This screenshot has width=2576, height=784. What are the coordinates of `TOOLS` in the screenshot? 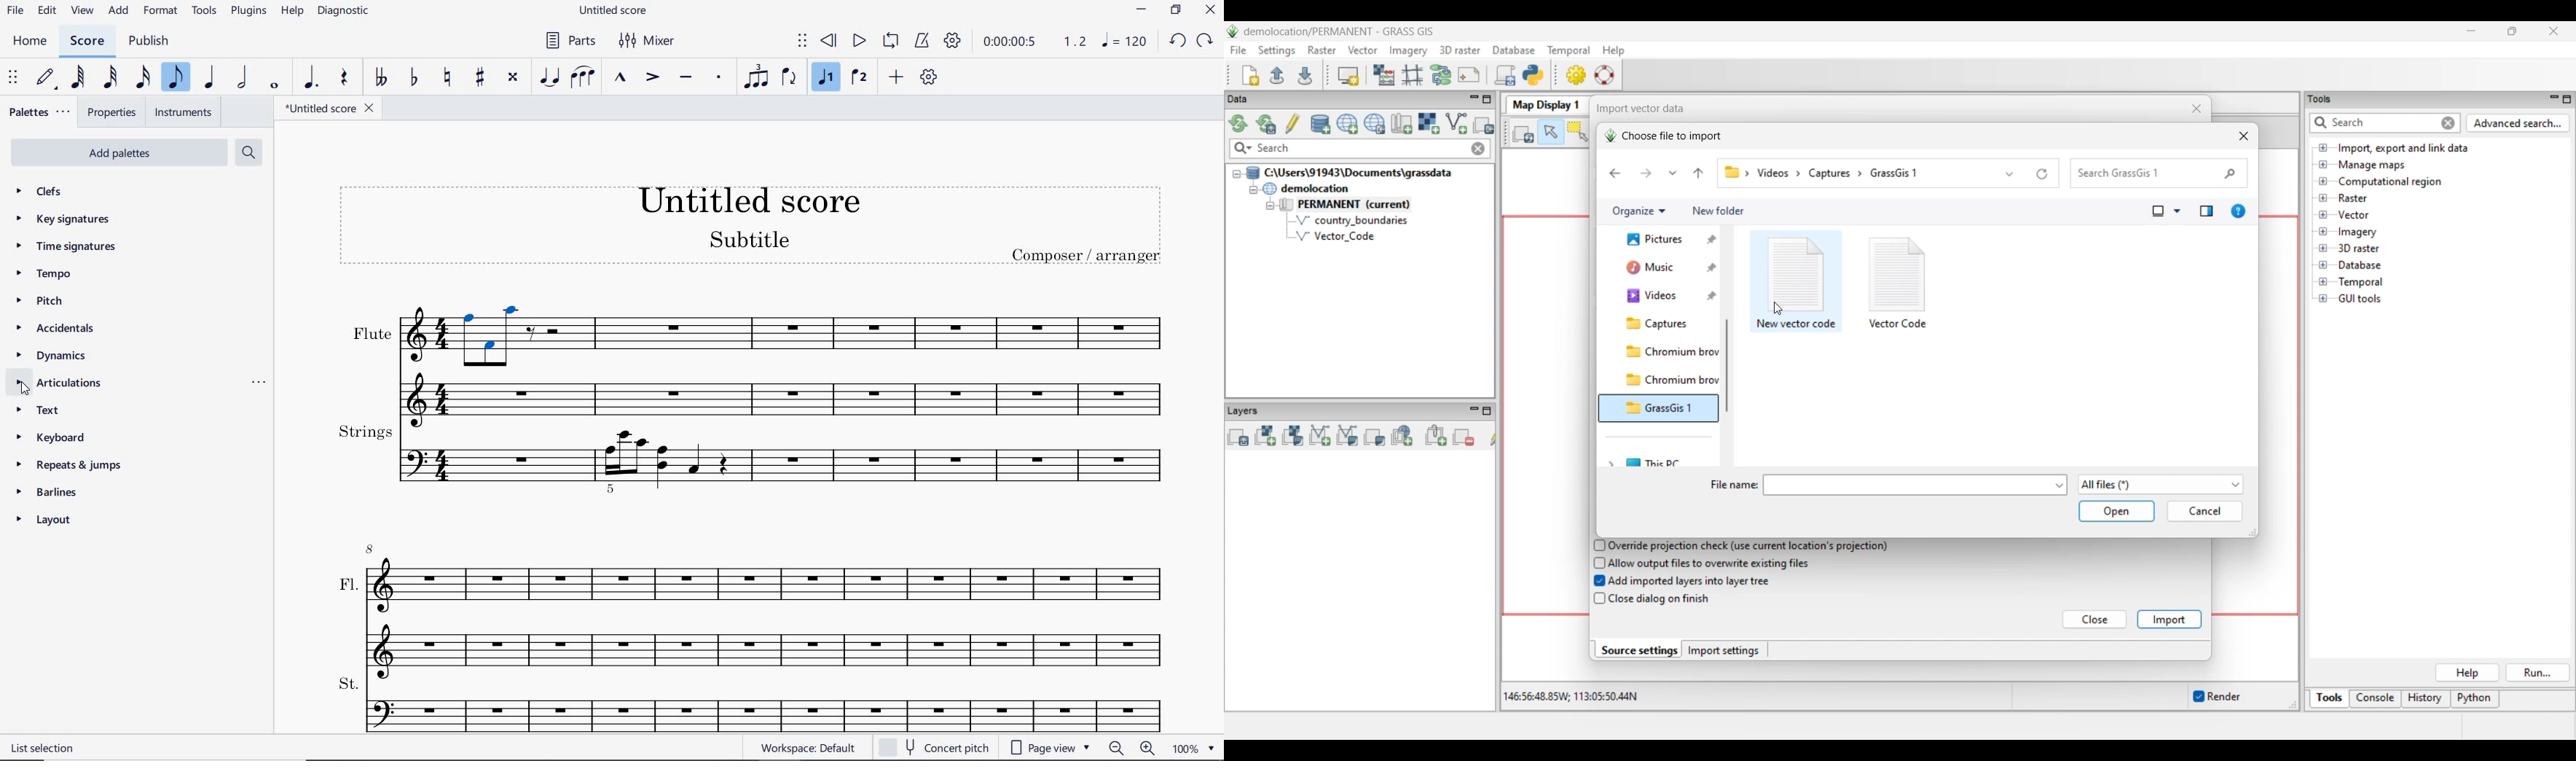 It's located at (205, 12).